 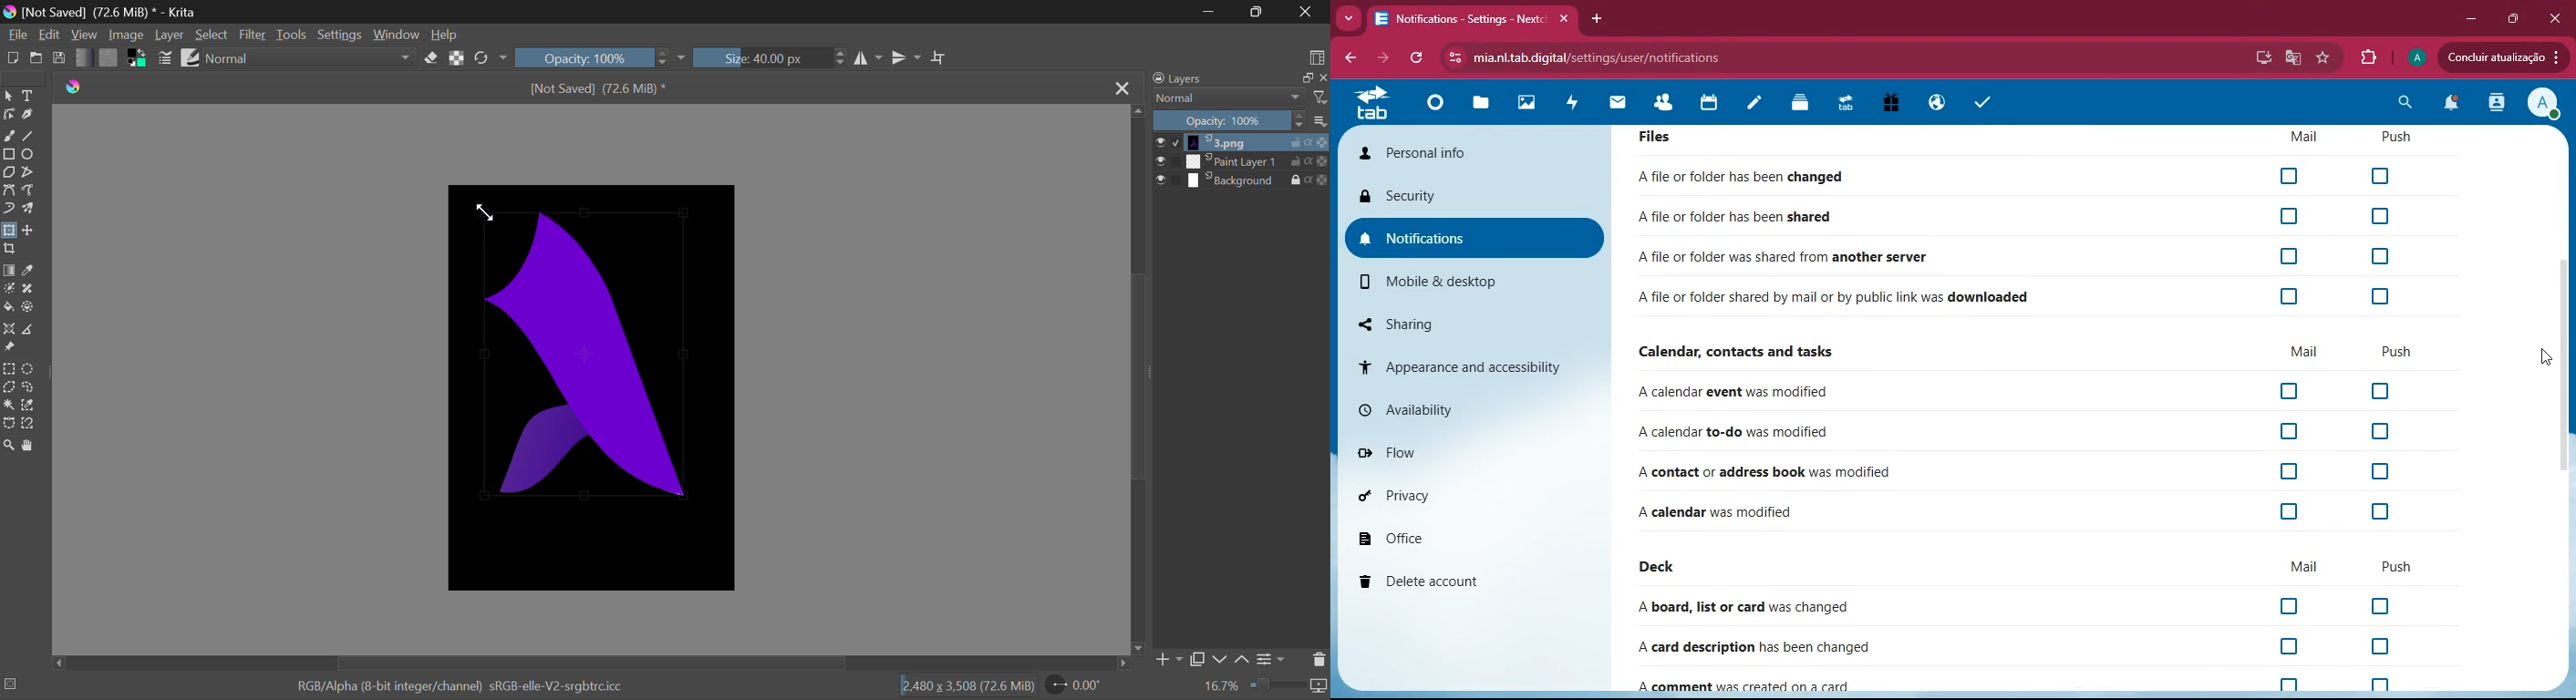 I want to click on Opacity, so click(x=594, y=59).